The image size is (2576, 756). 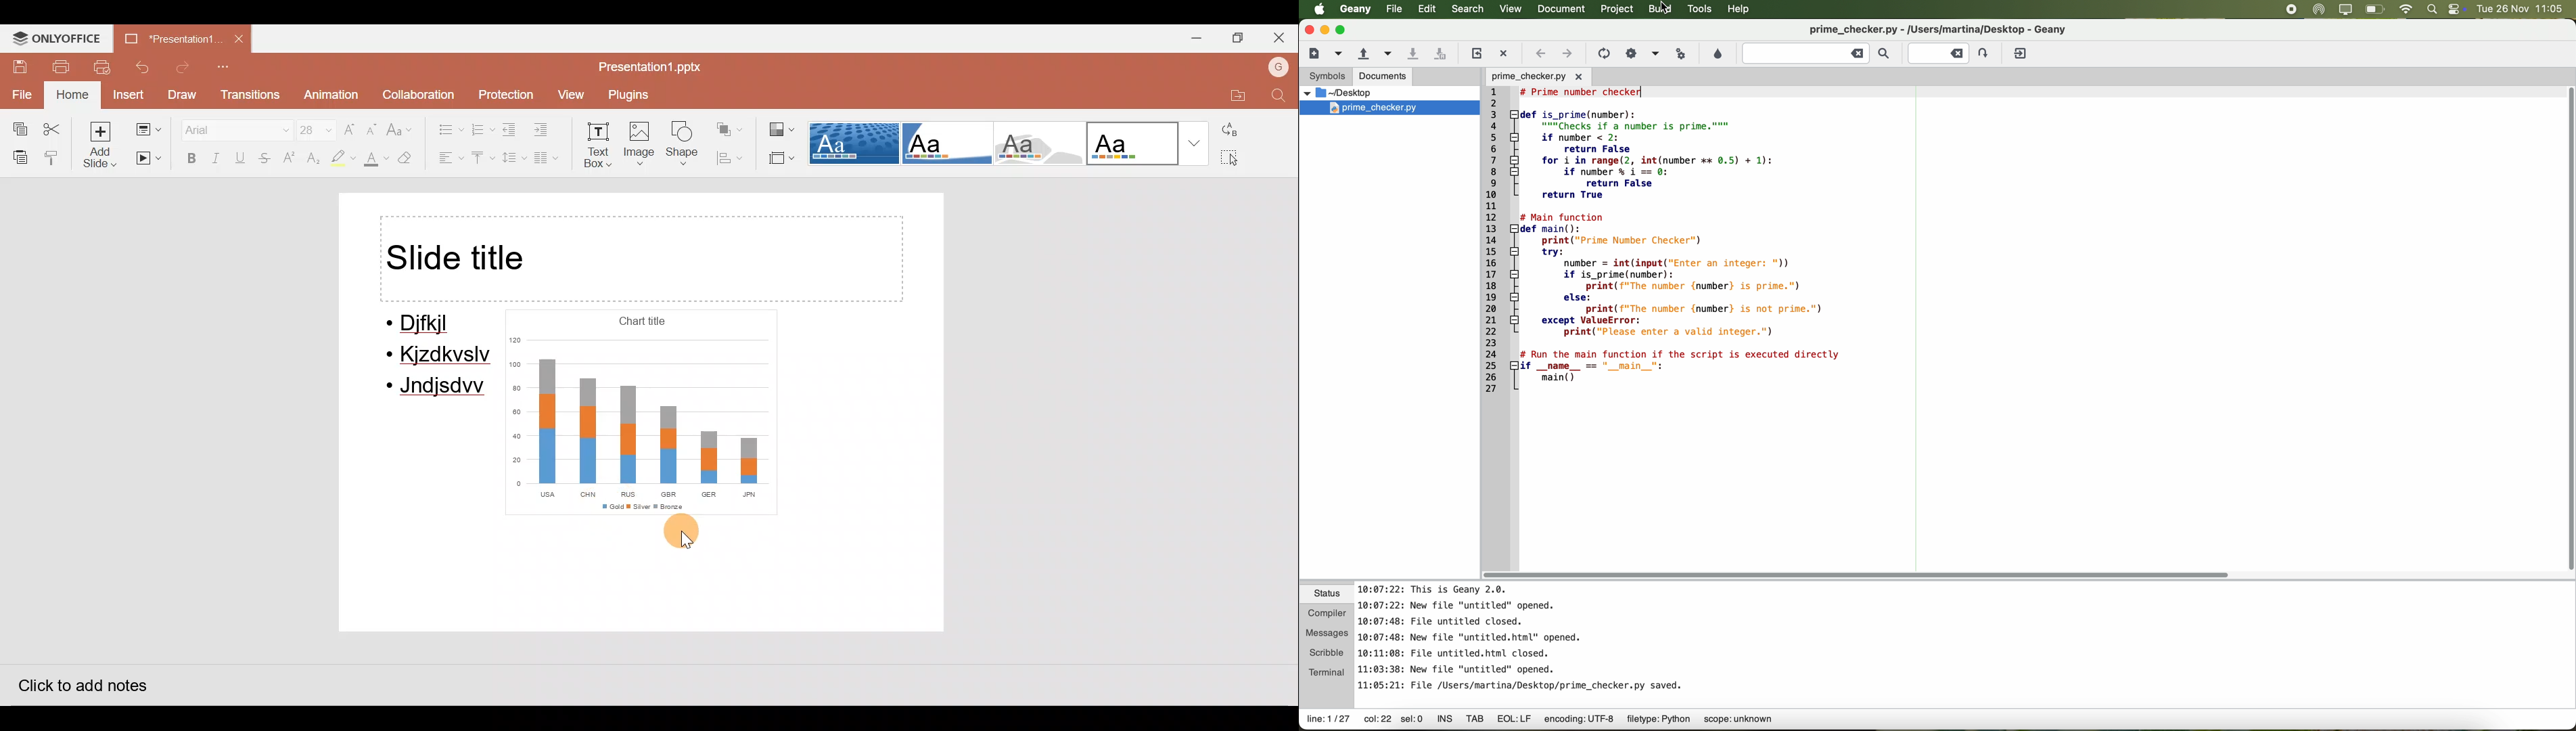 I want to click on Account name, so click(x=1275, y=66).